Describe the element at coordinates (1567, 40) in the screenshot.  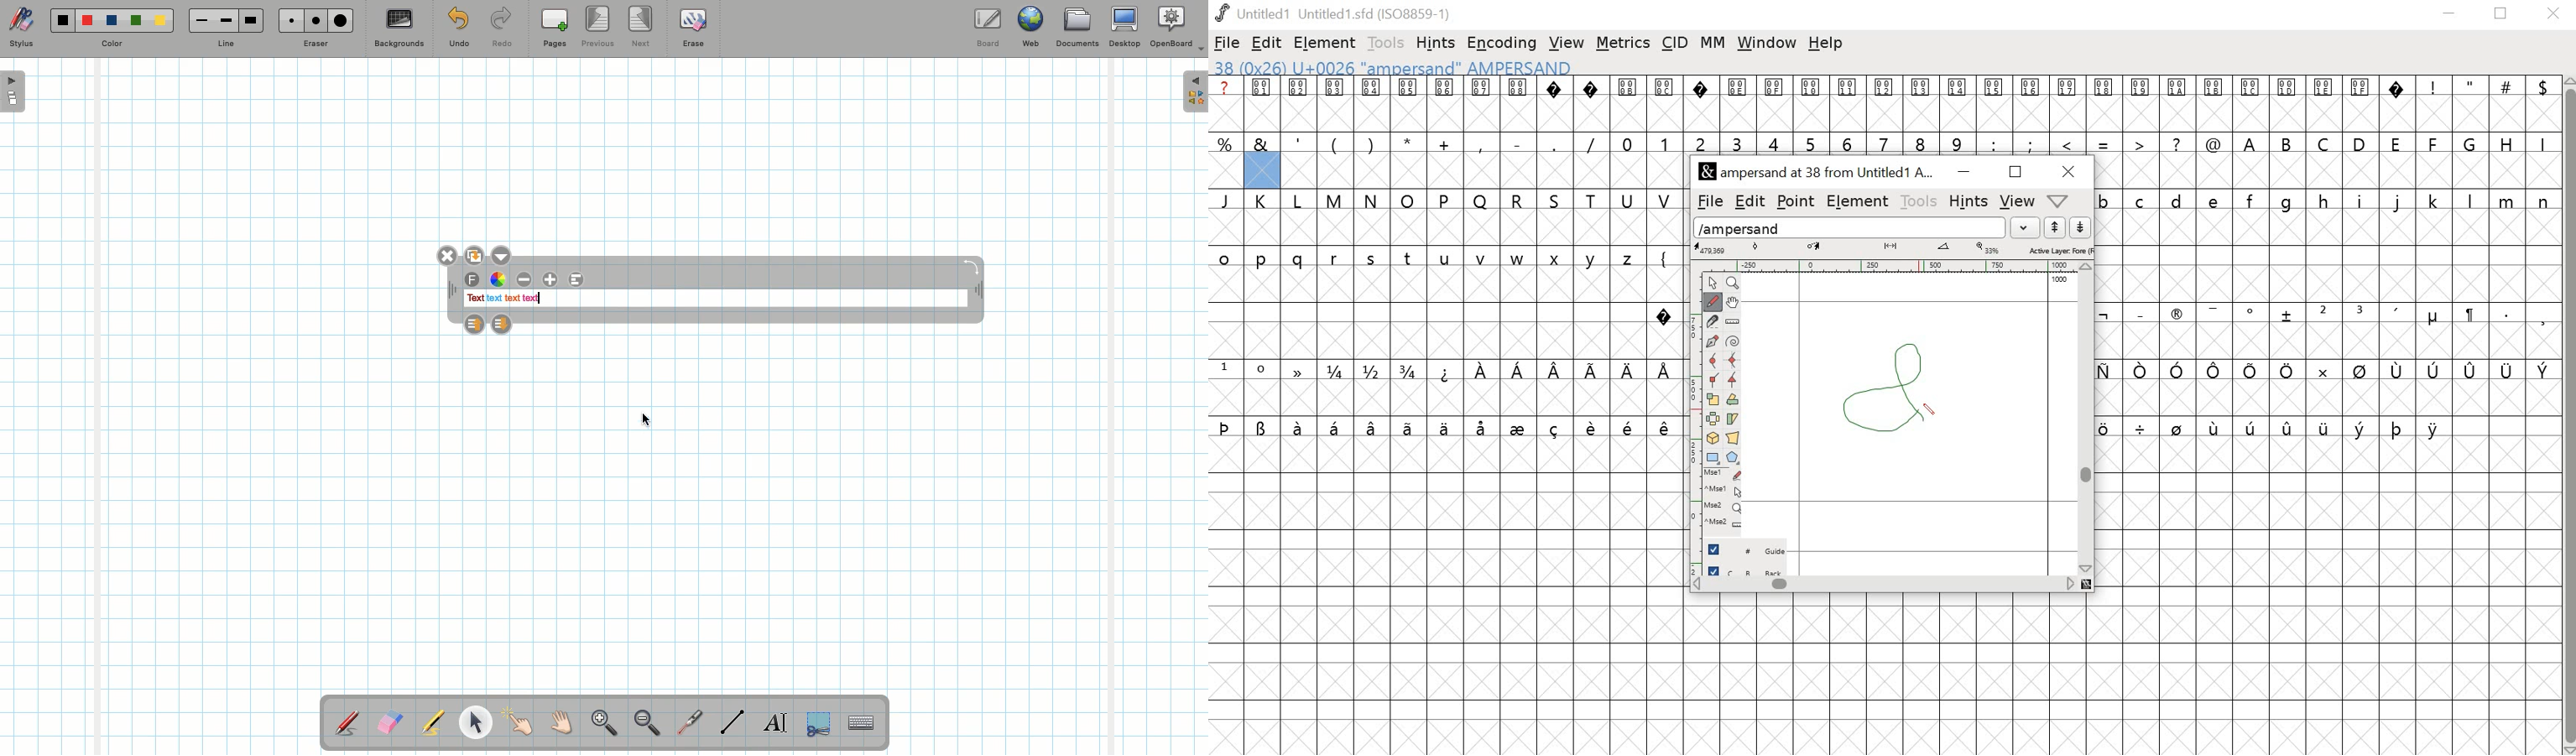
I see `view` at that location.